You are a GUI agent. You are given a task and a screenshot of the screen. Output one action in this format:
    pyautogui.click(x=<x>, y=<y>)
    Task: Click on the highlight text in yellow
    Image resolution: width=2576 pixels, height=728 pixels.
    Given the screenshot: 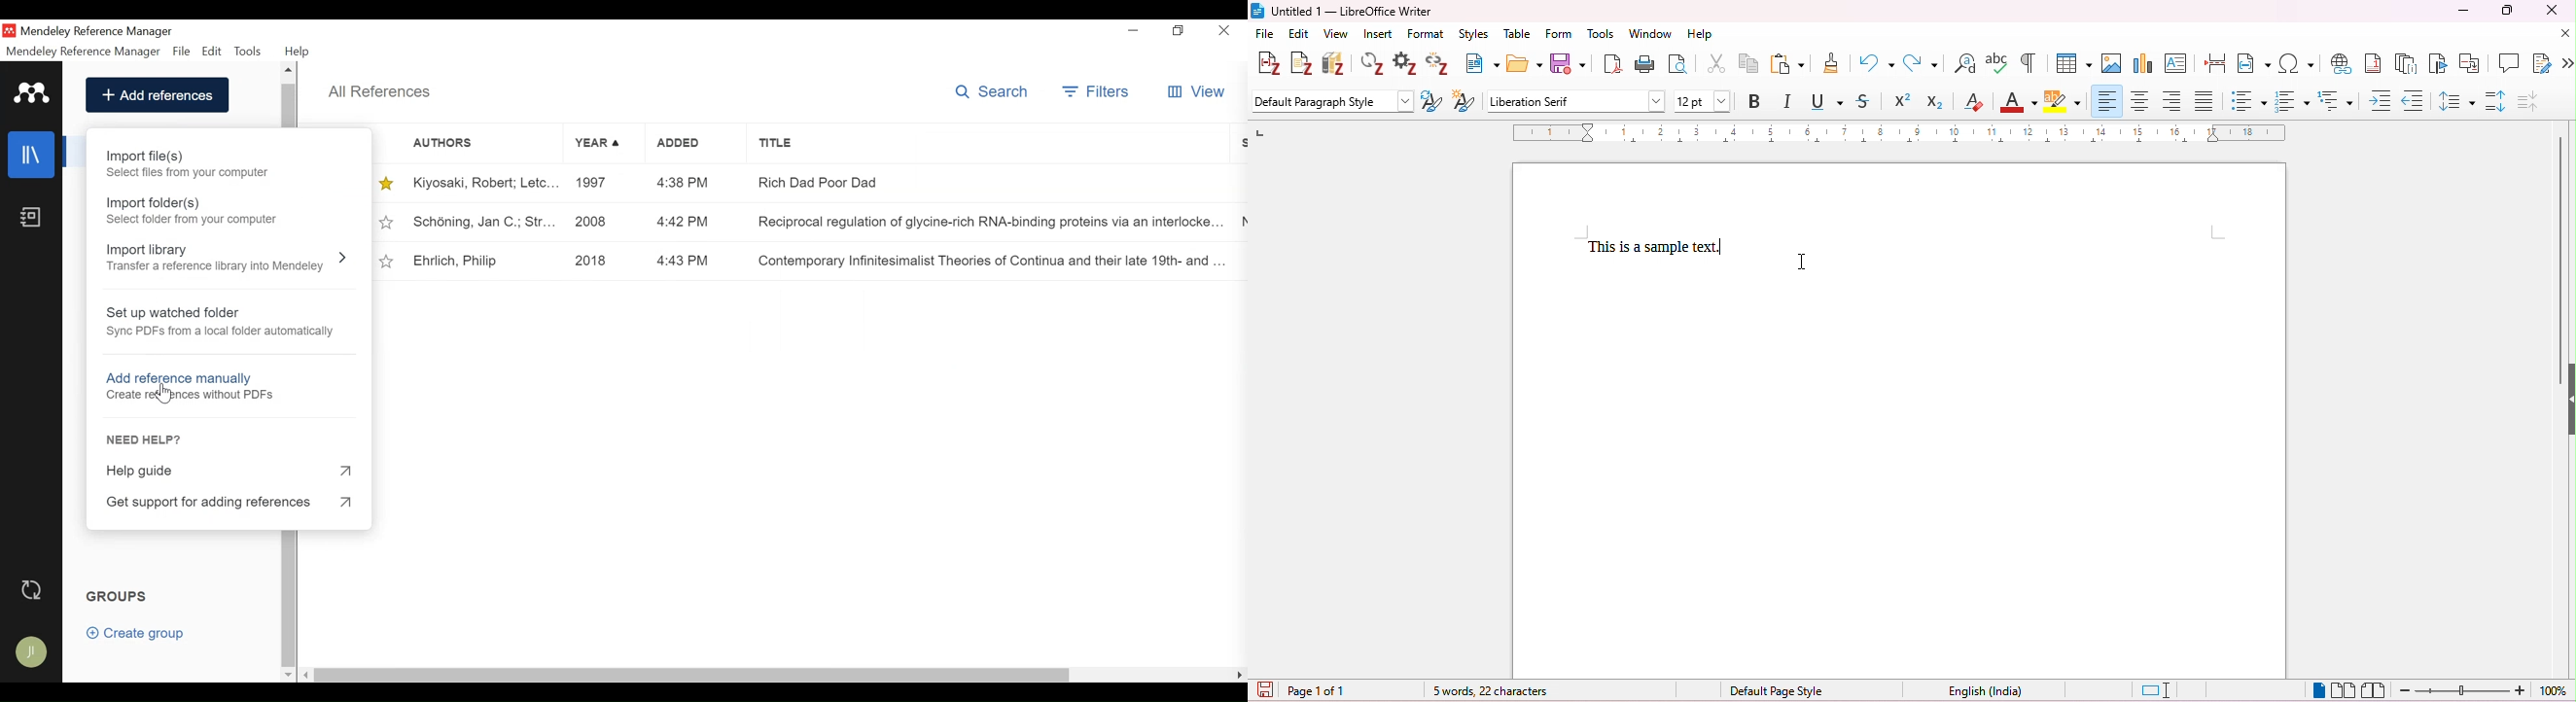 What is the action you would take?
    pyautogui.click(x=2063, y=102)
    